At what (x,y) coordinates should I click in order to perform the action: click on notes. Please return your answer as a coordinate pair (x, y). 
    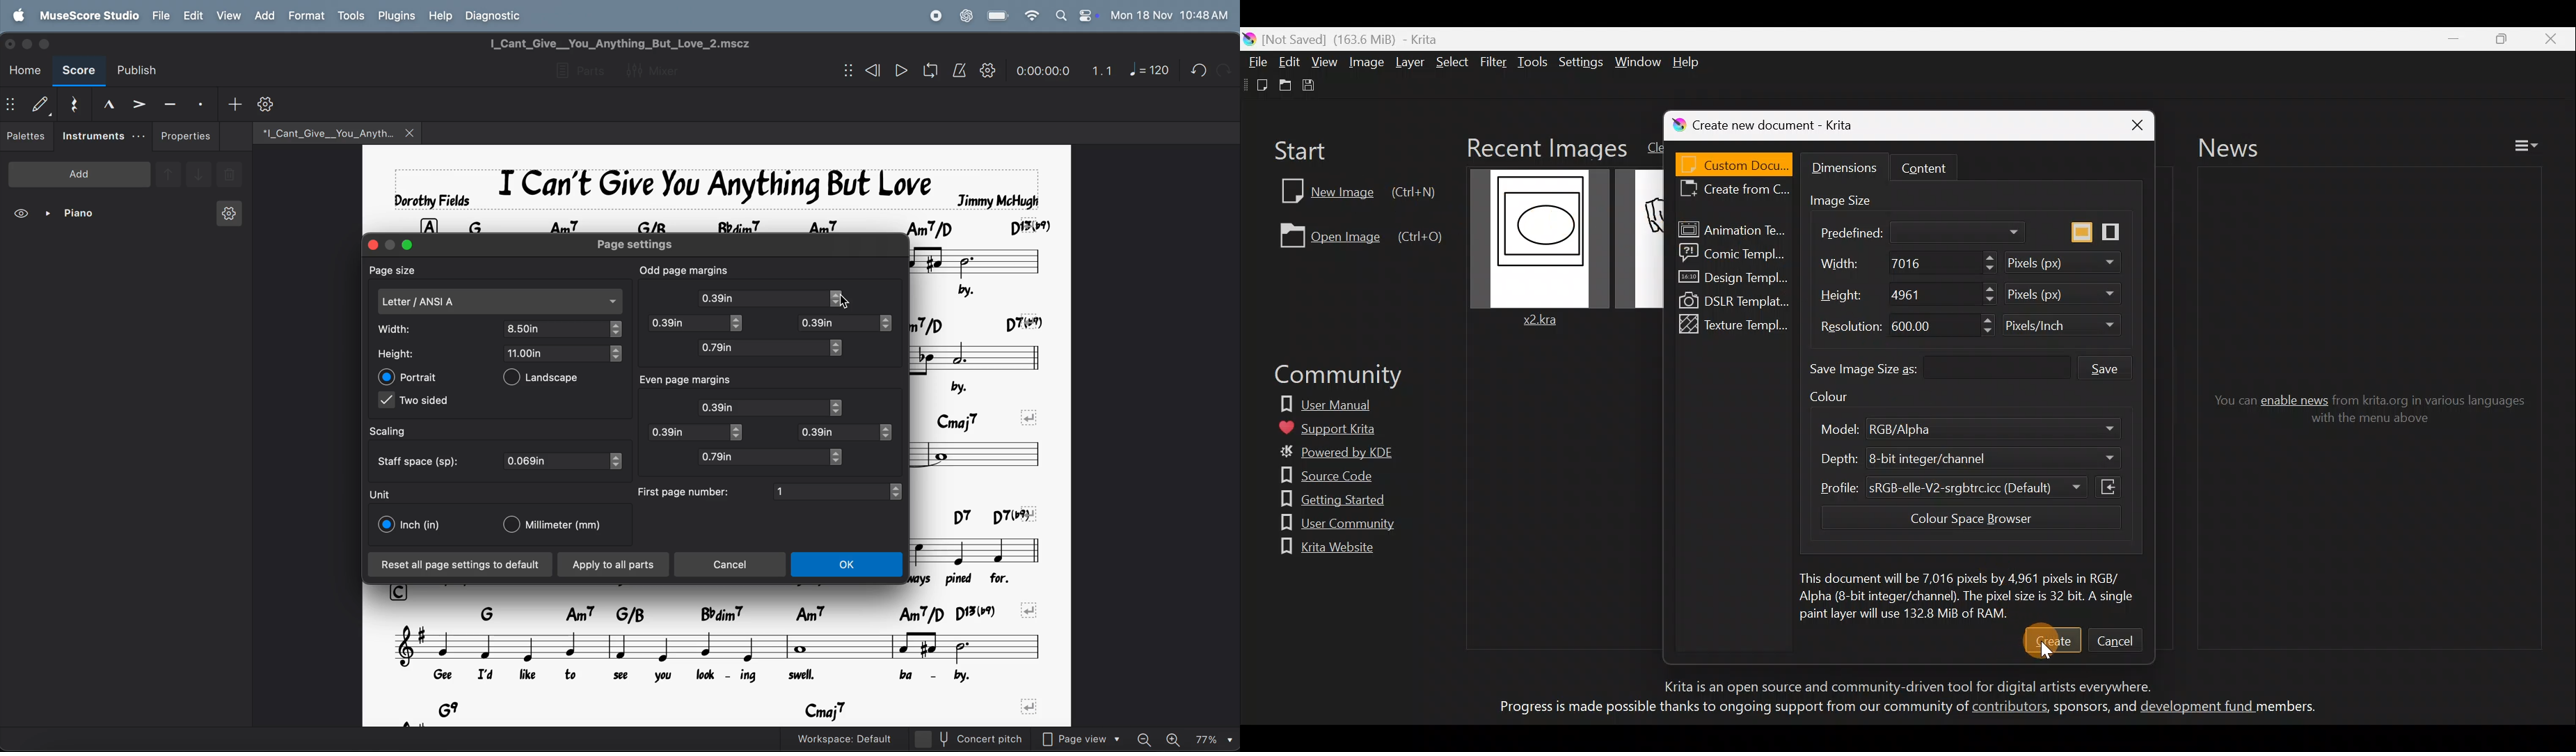
    Looking at the image, I should click on (720, 647).